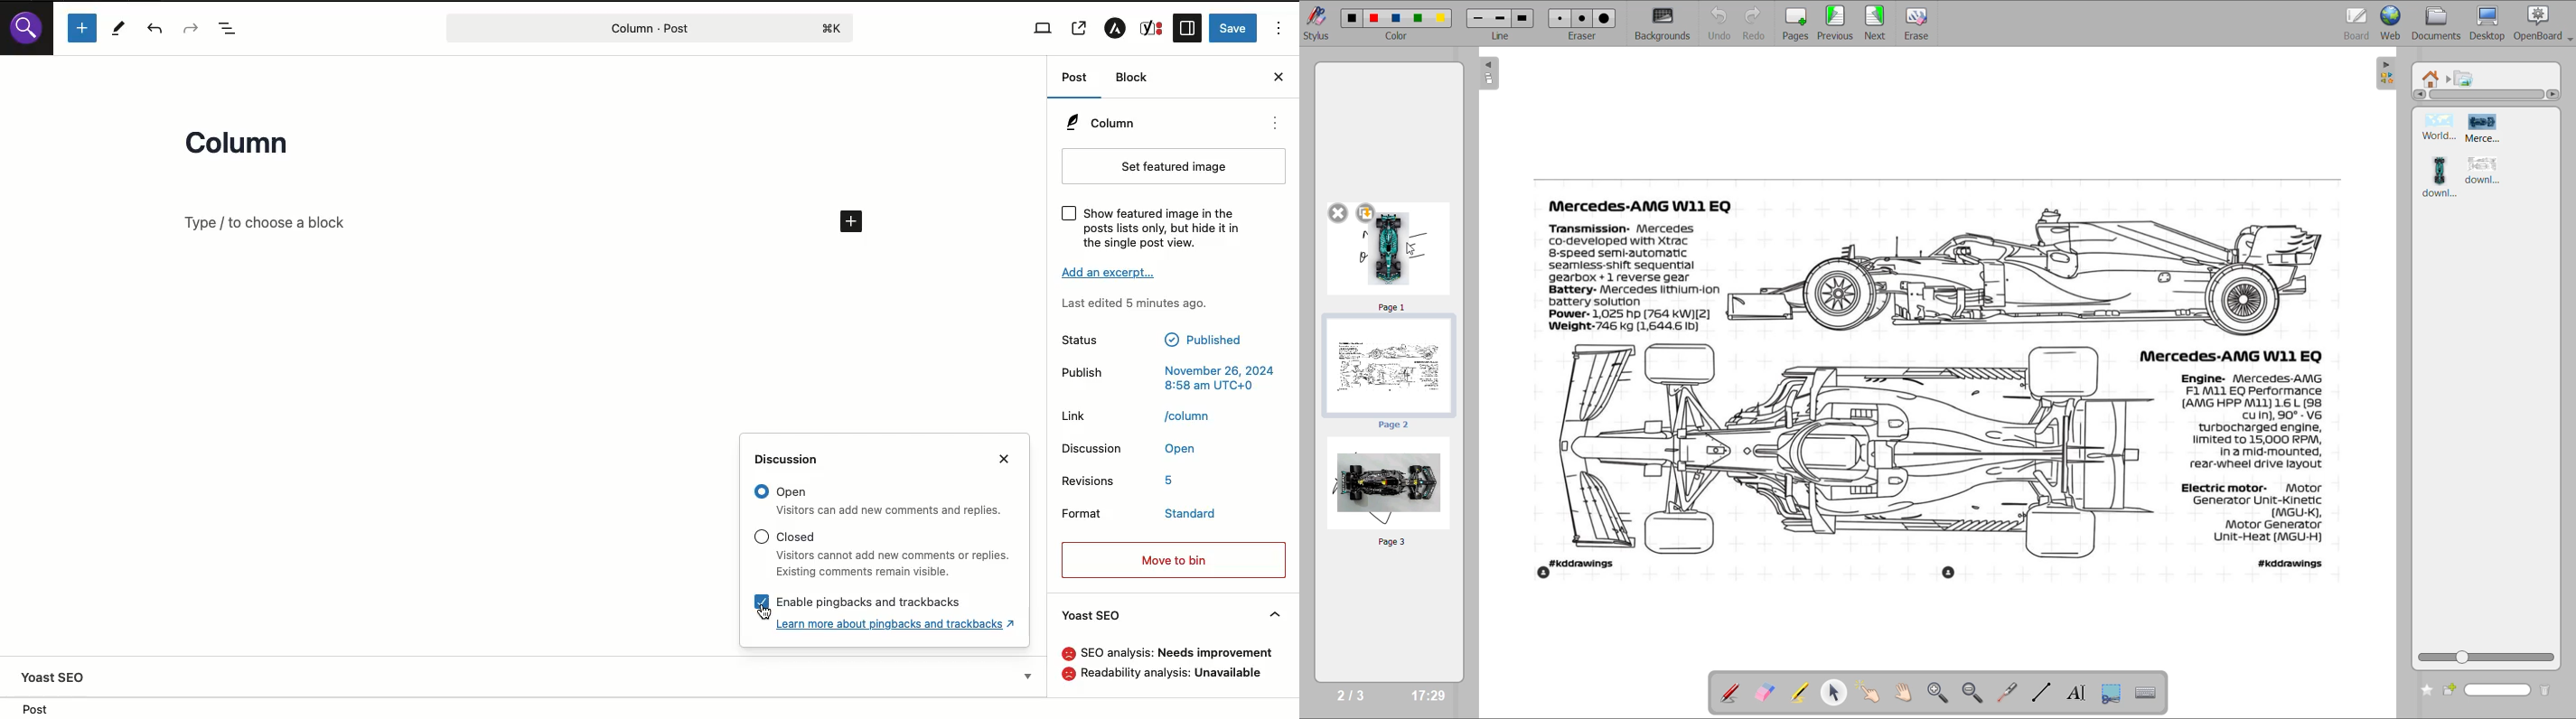  I want to click on set featured image, so click(1175, 167).